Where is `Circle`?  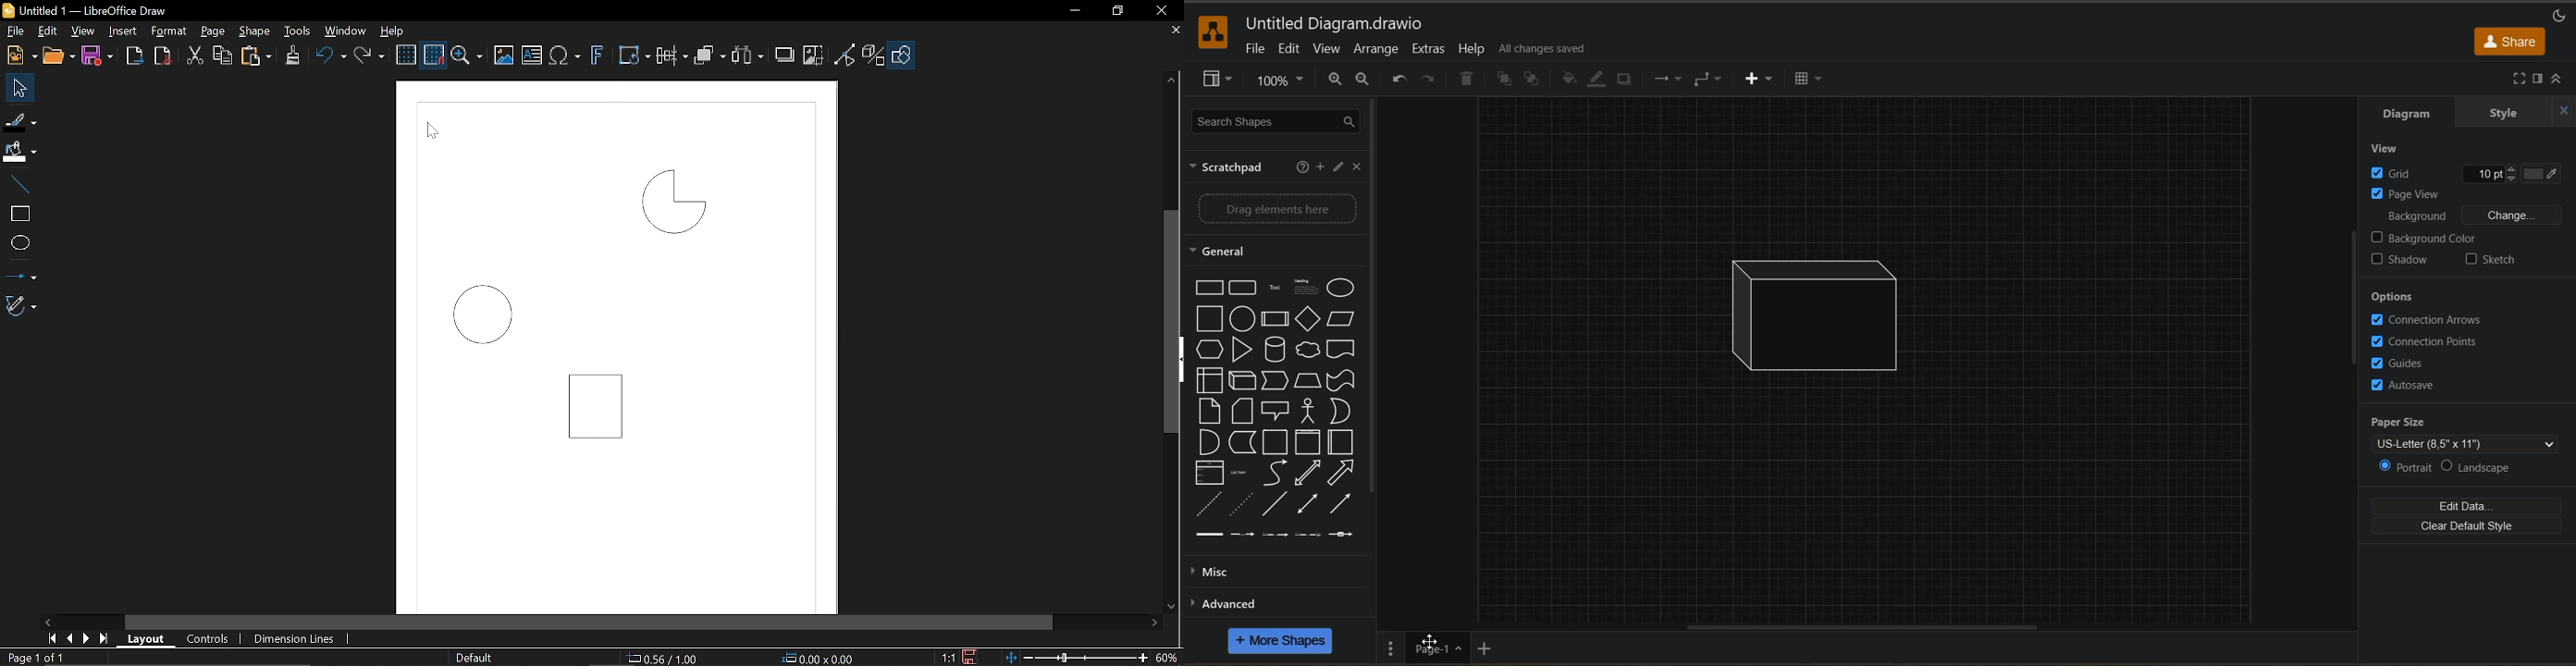
Circle is located at coordinates (485, 315).